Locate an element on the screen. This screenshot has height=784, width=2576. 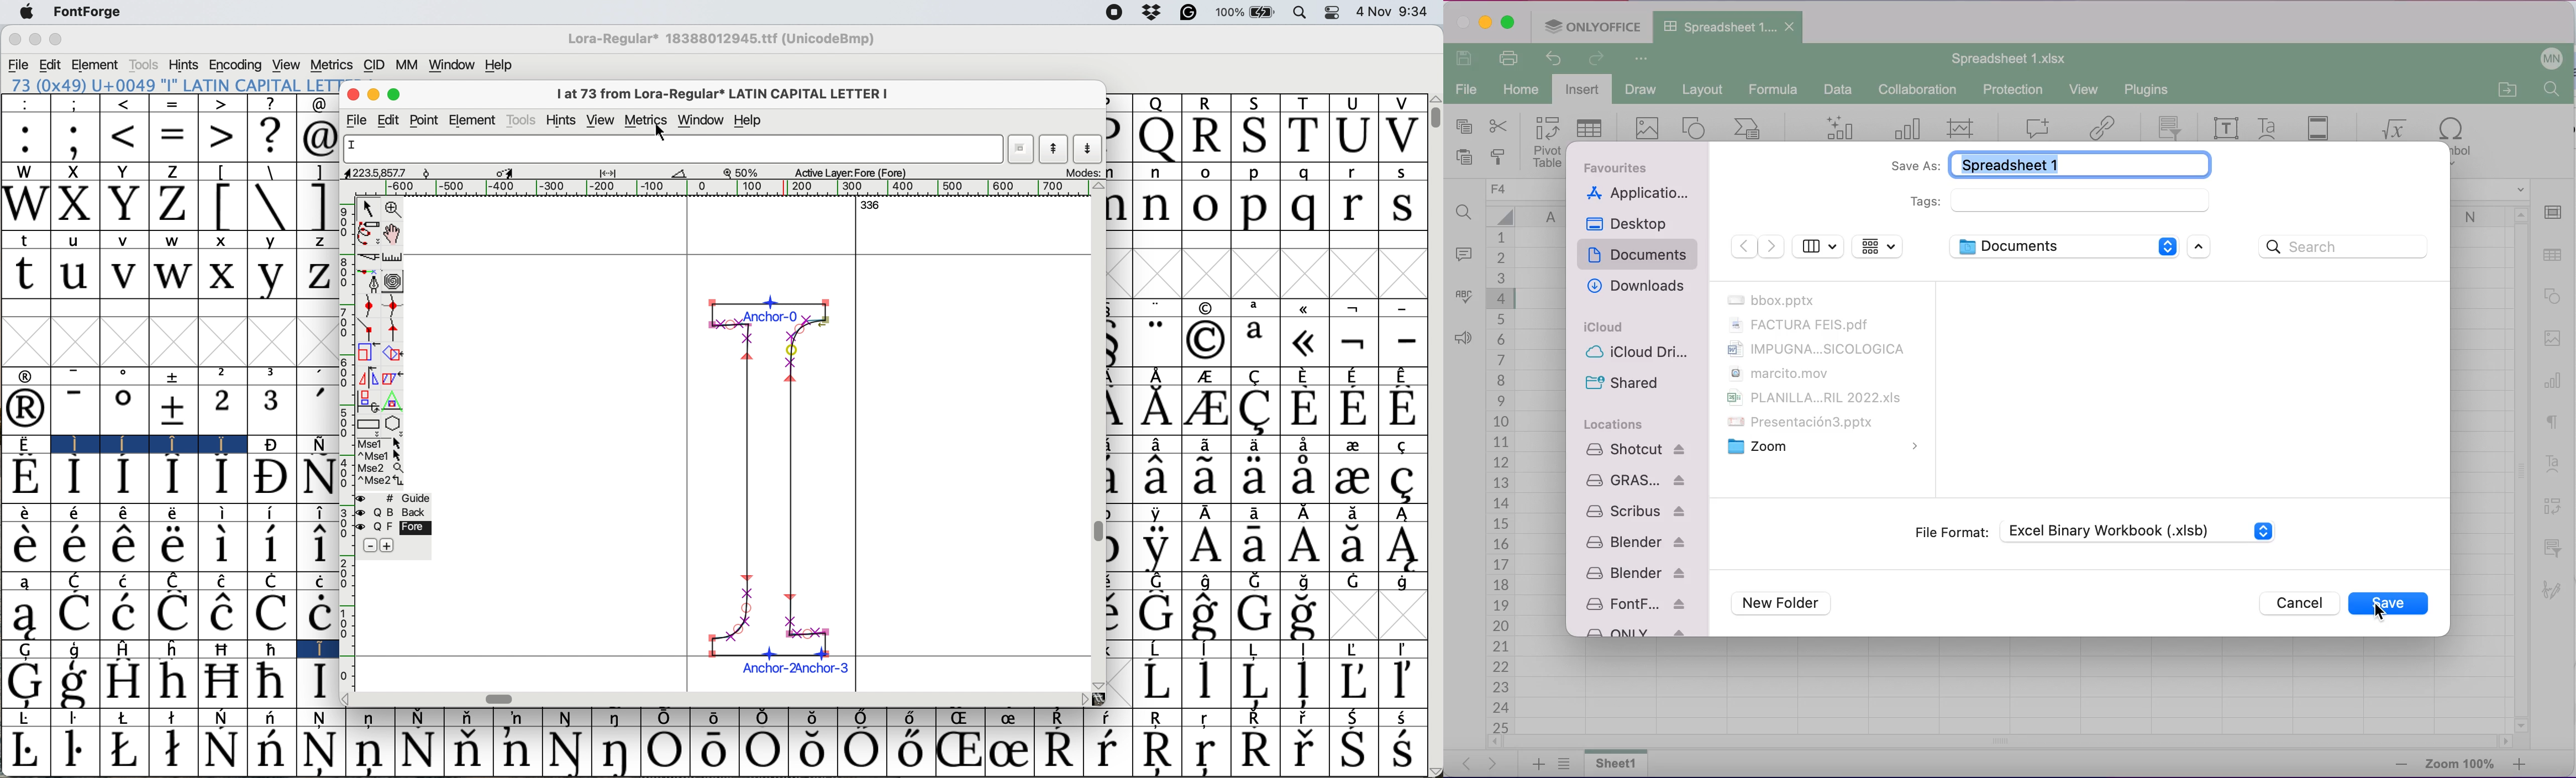
Symbol is located at coordinates (863, 716).